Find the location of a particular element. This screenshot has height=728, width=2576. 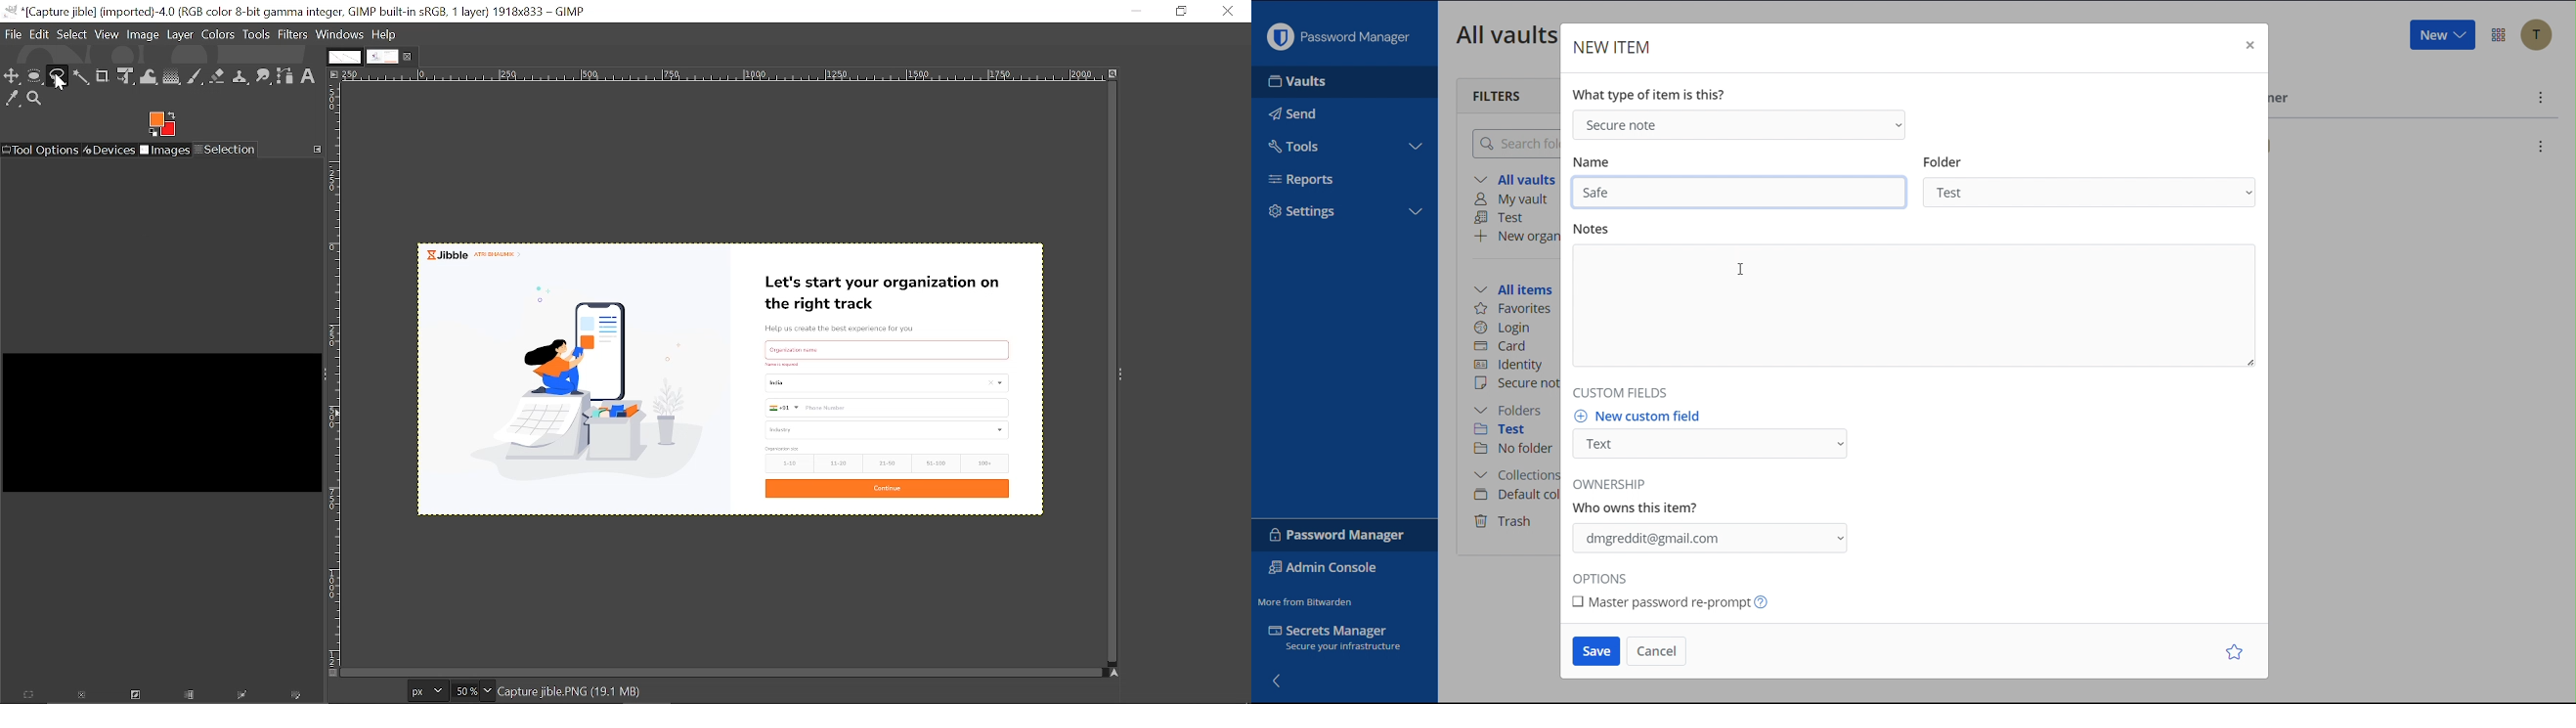

Settings is located at coordinates (1345, 211).